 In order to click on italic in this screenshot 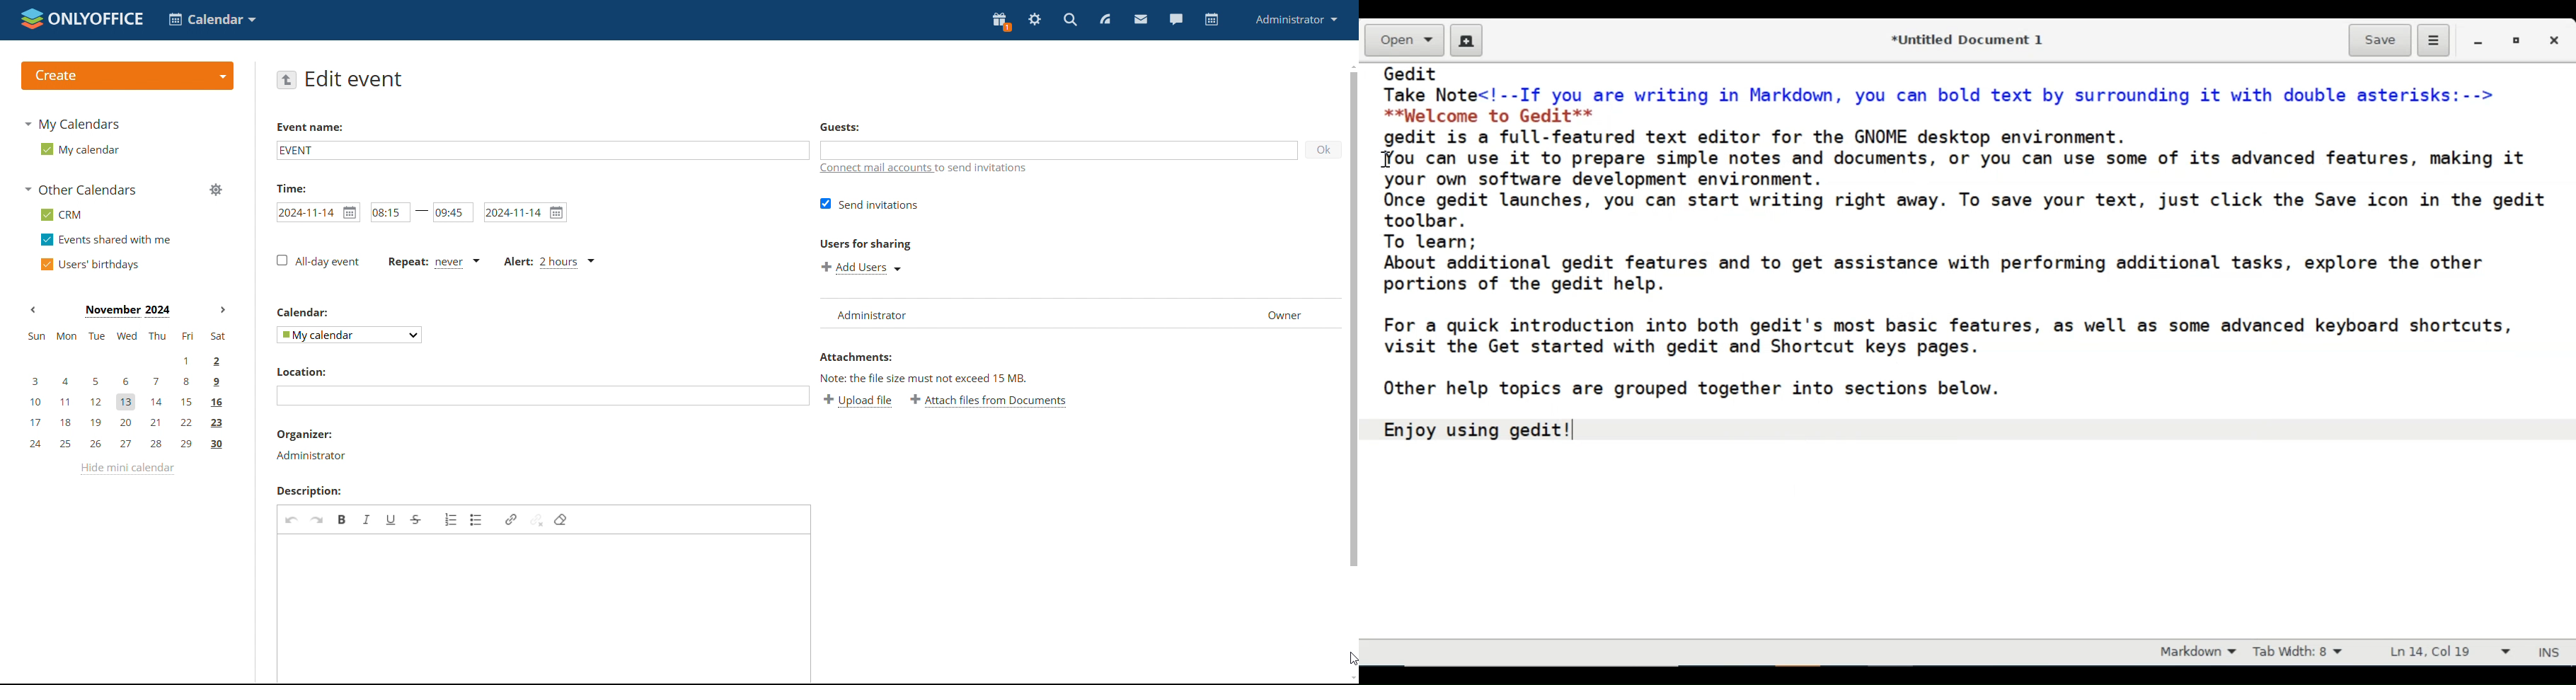, I will do `click(367, 520)`.